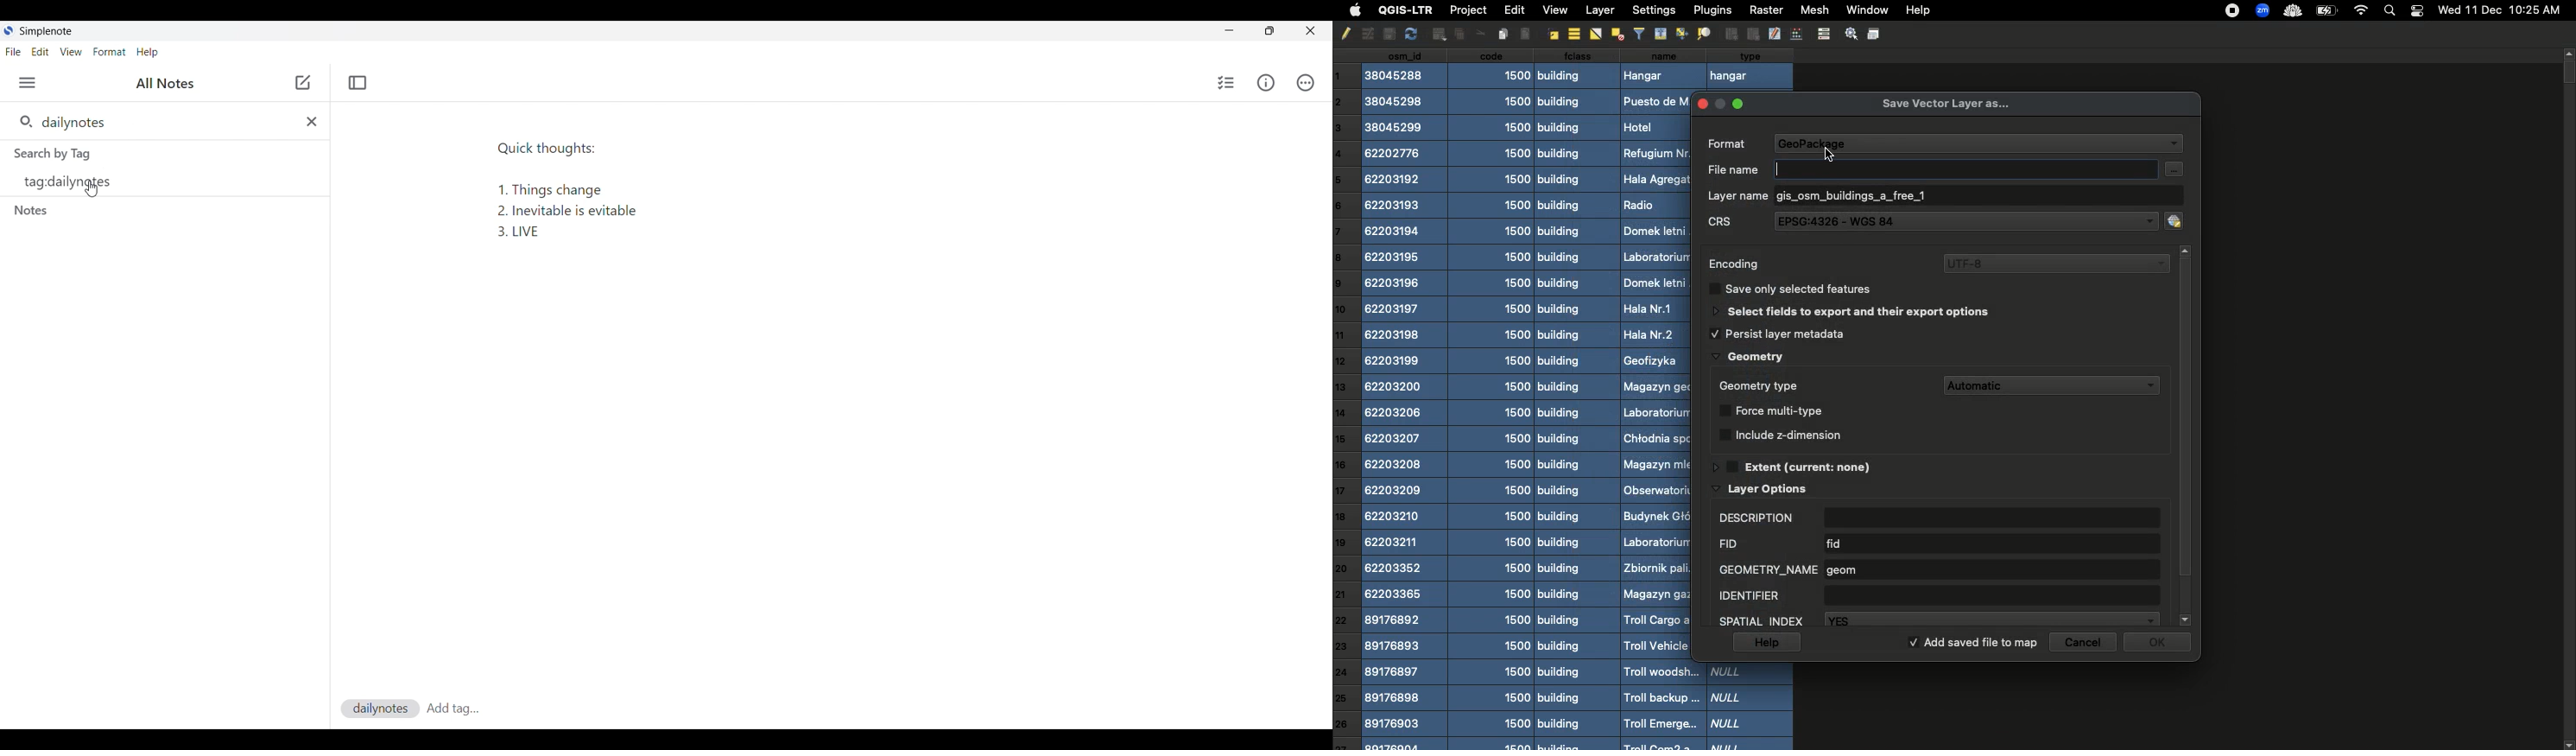 The height and width of the screenshot is (756, 2576). I want to click on Actions, so click(1304, 82).